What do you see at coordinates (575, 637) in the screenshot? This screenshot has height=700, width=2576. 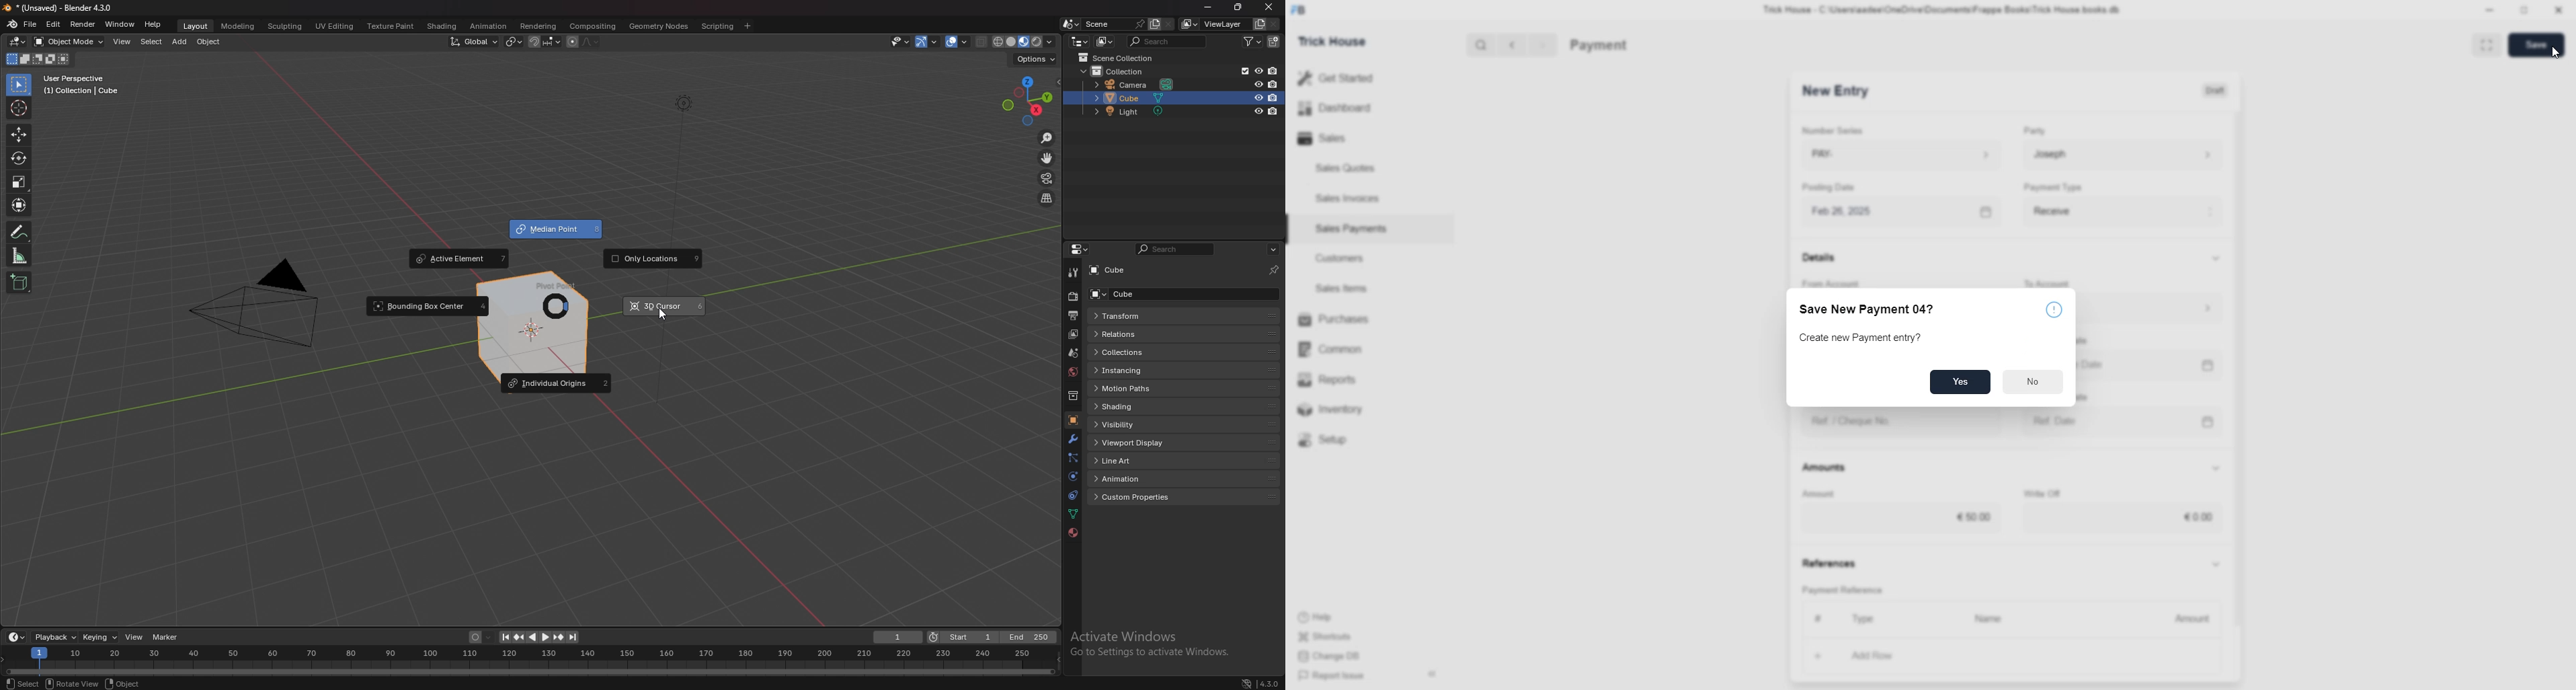 I see `jump to endpoint` at bounding box center [575, 637].